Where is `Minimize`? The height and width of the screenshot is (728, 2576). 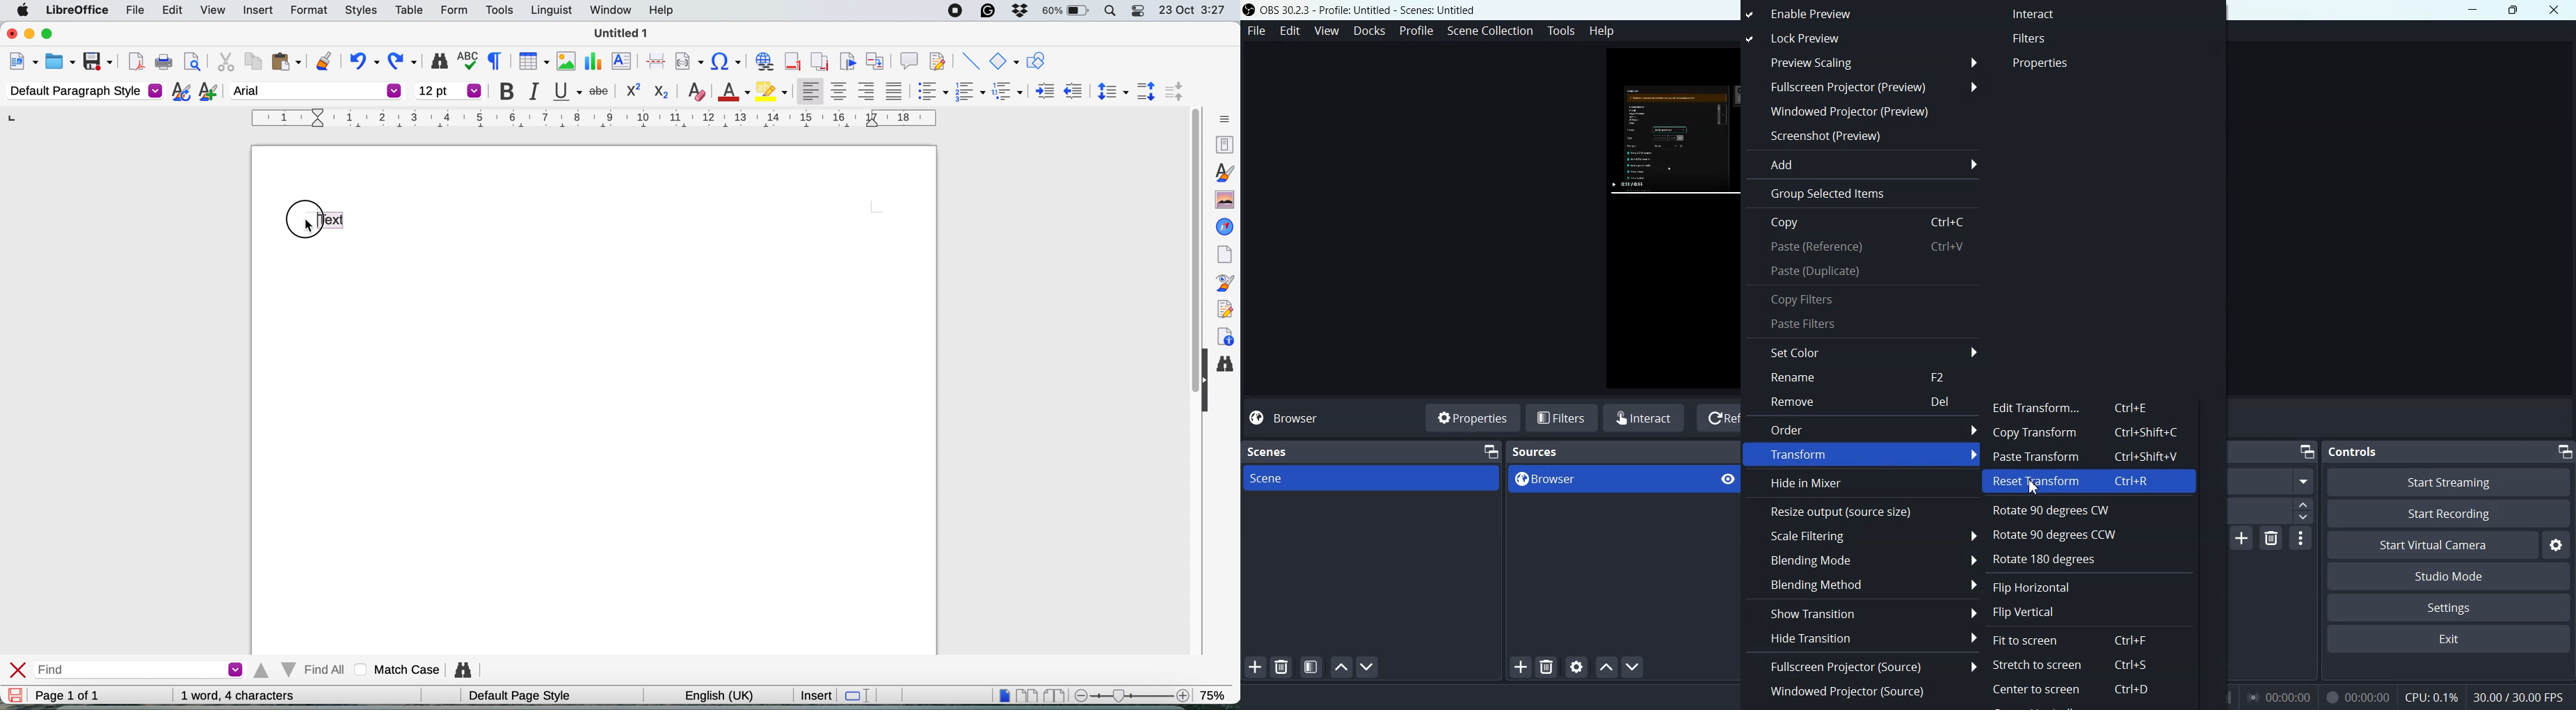 Minimize is located at coordinates (2472, 10).